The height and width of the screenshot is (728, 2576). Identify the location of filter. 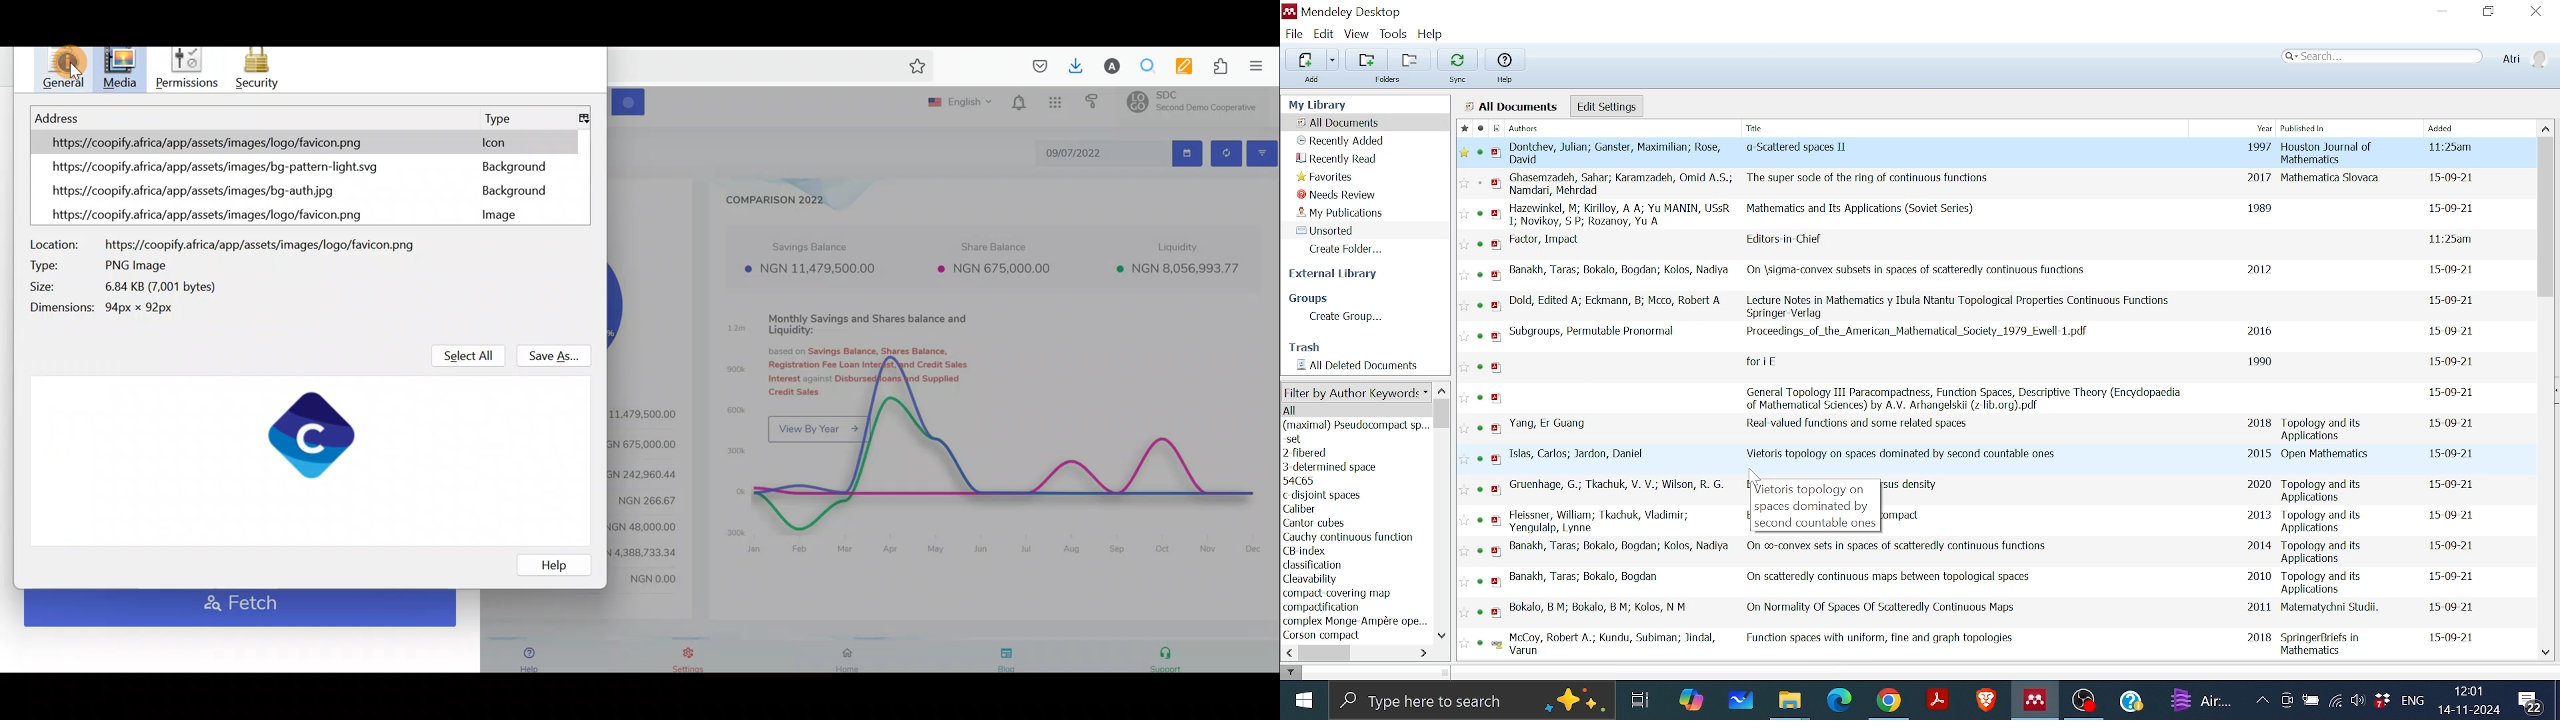
(1291, 673).